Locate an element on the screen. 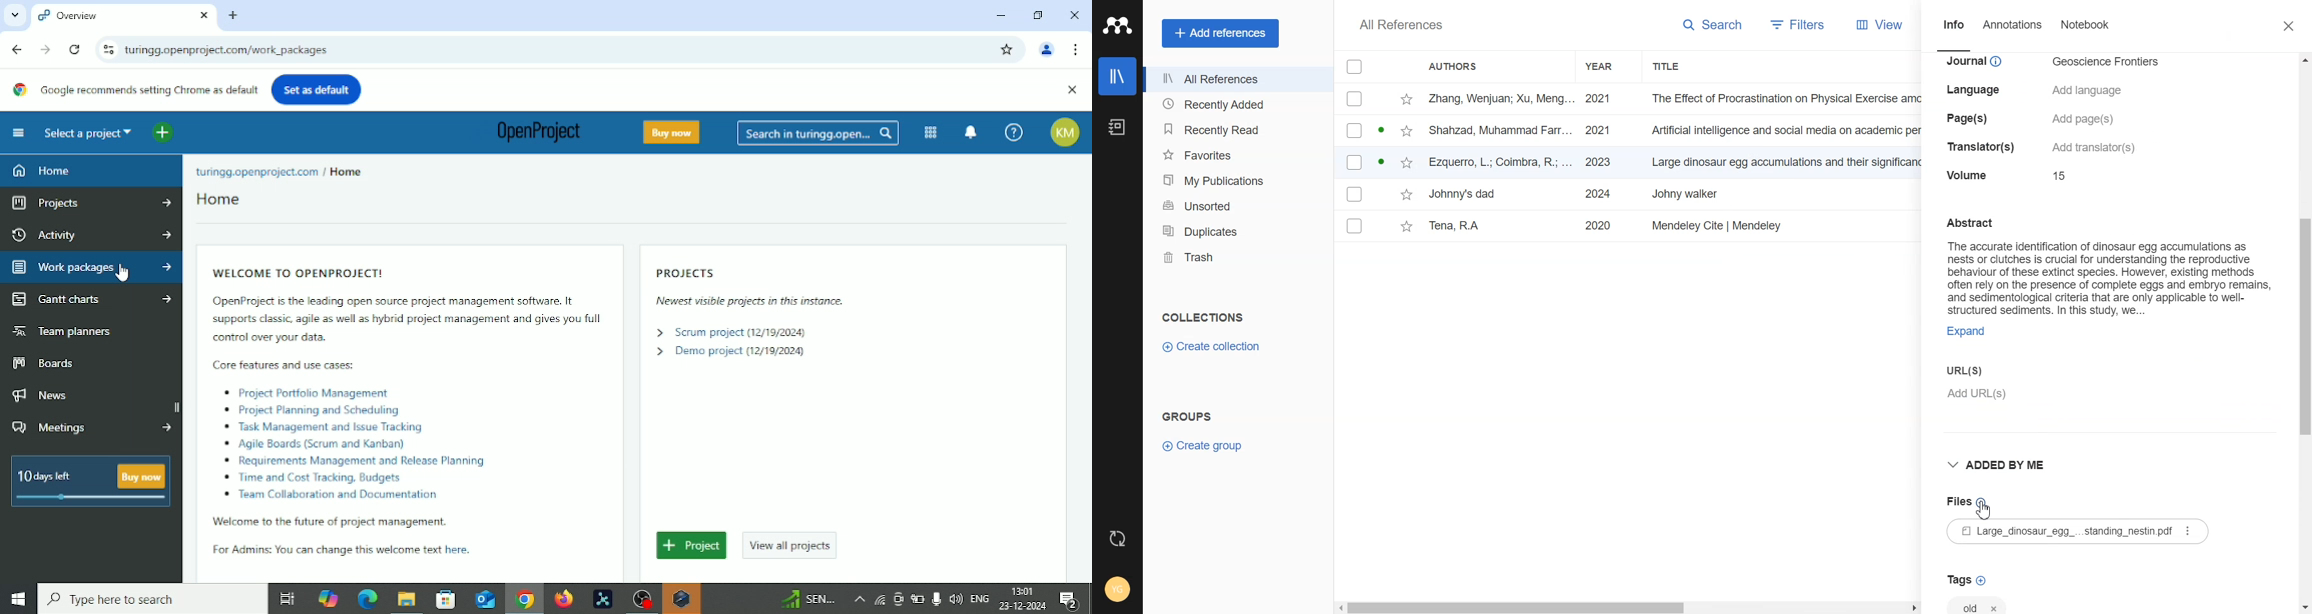 This screenshot has height=616, width=2324. Add URL is located at coordinates (2105, 400).